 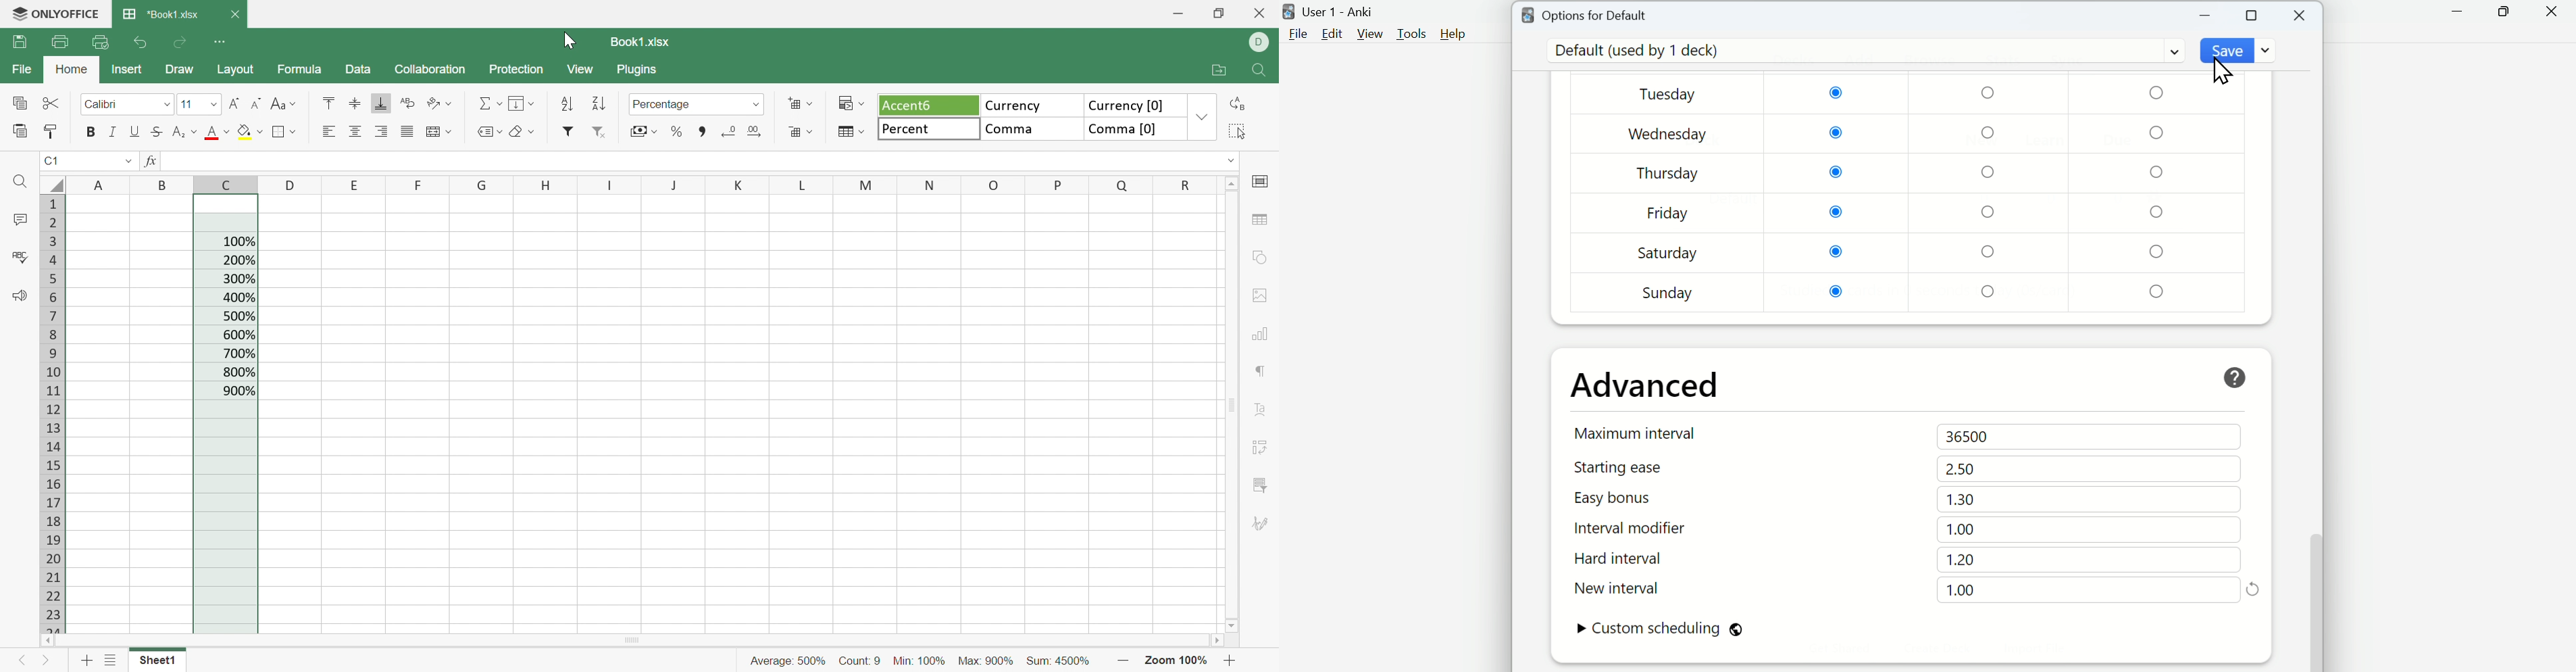 What do you see at coordinates (49, 131) in the screenshot?
I see `Copy Style` at bounding box center [49, 131].